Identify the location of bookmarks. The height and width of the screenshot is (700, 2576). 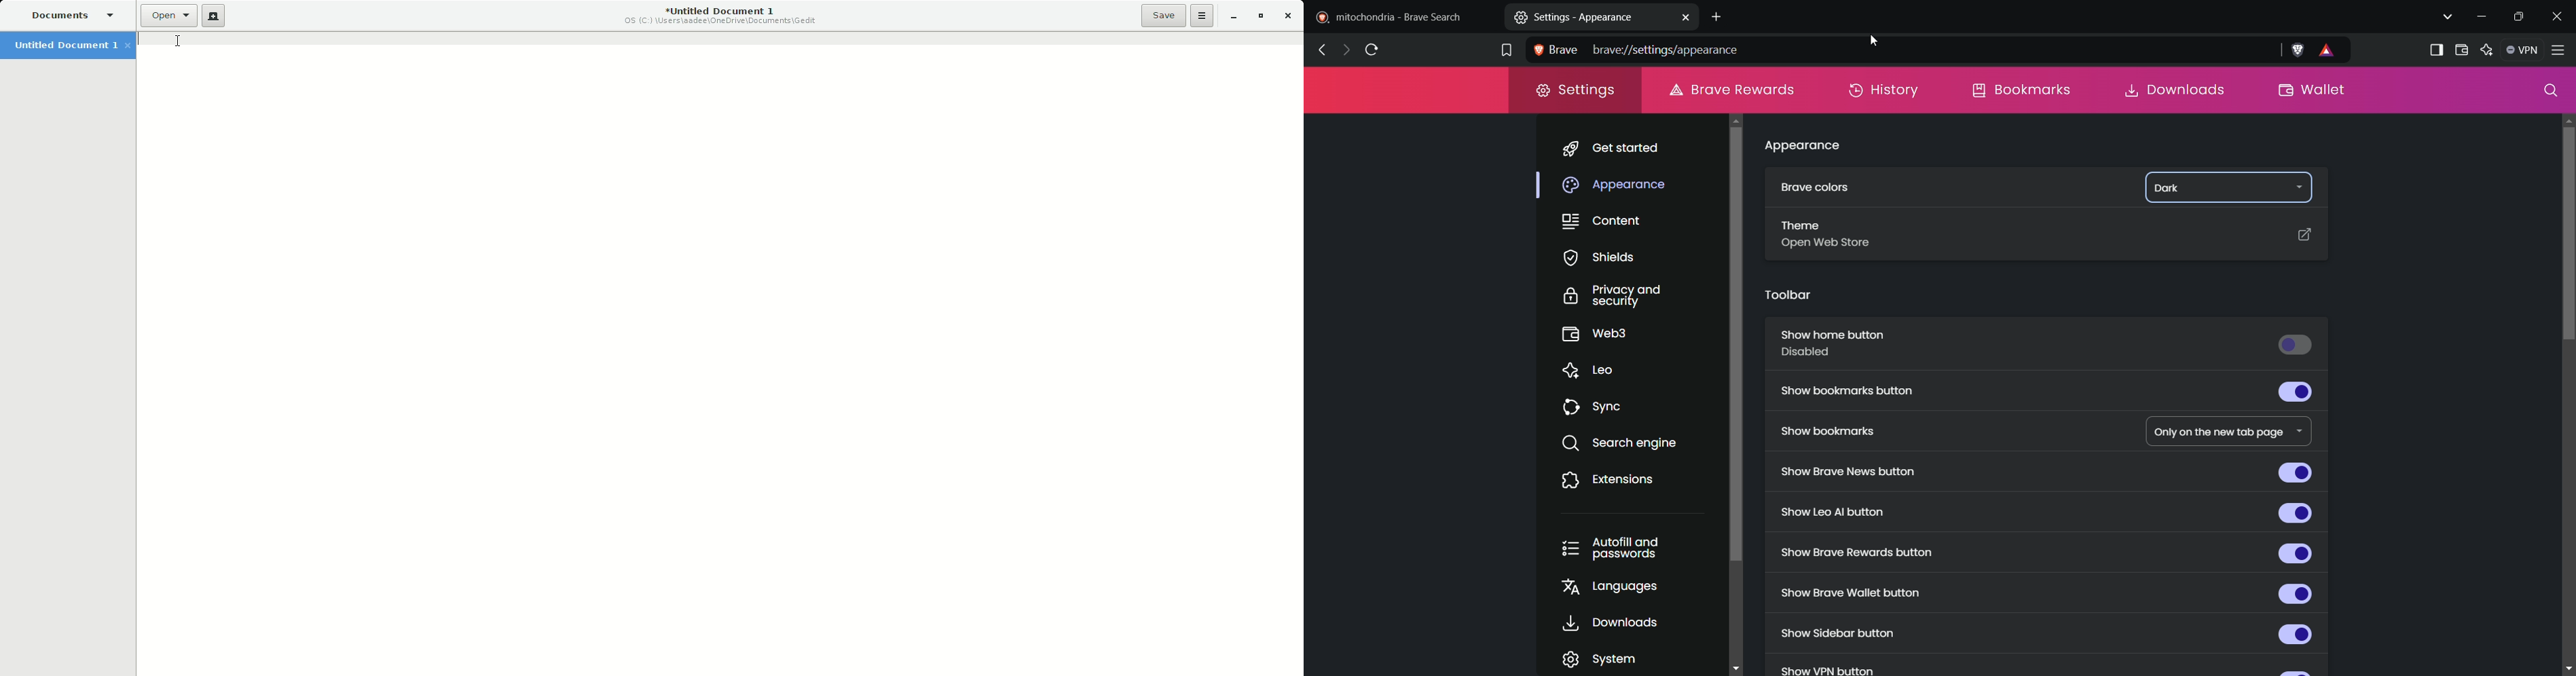
(2022, 93).